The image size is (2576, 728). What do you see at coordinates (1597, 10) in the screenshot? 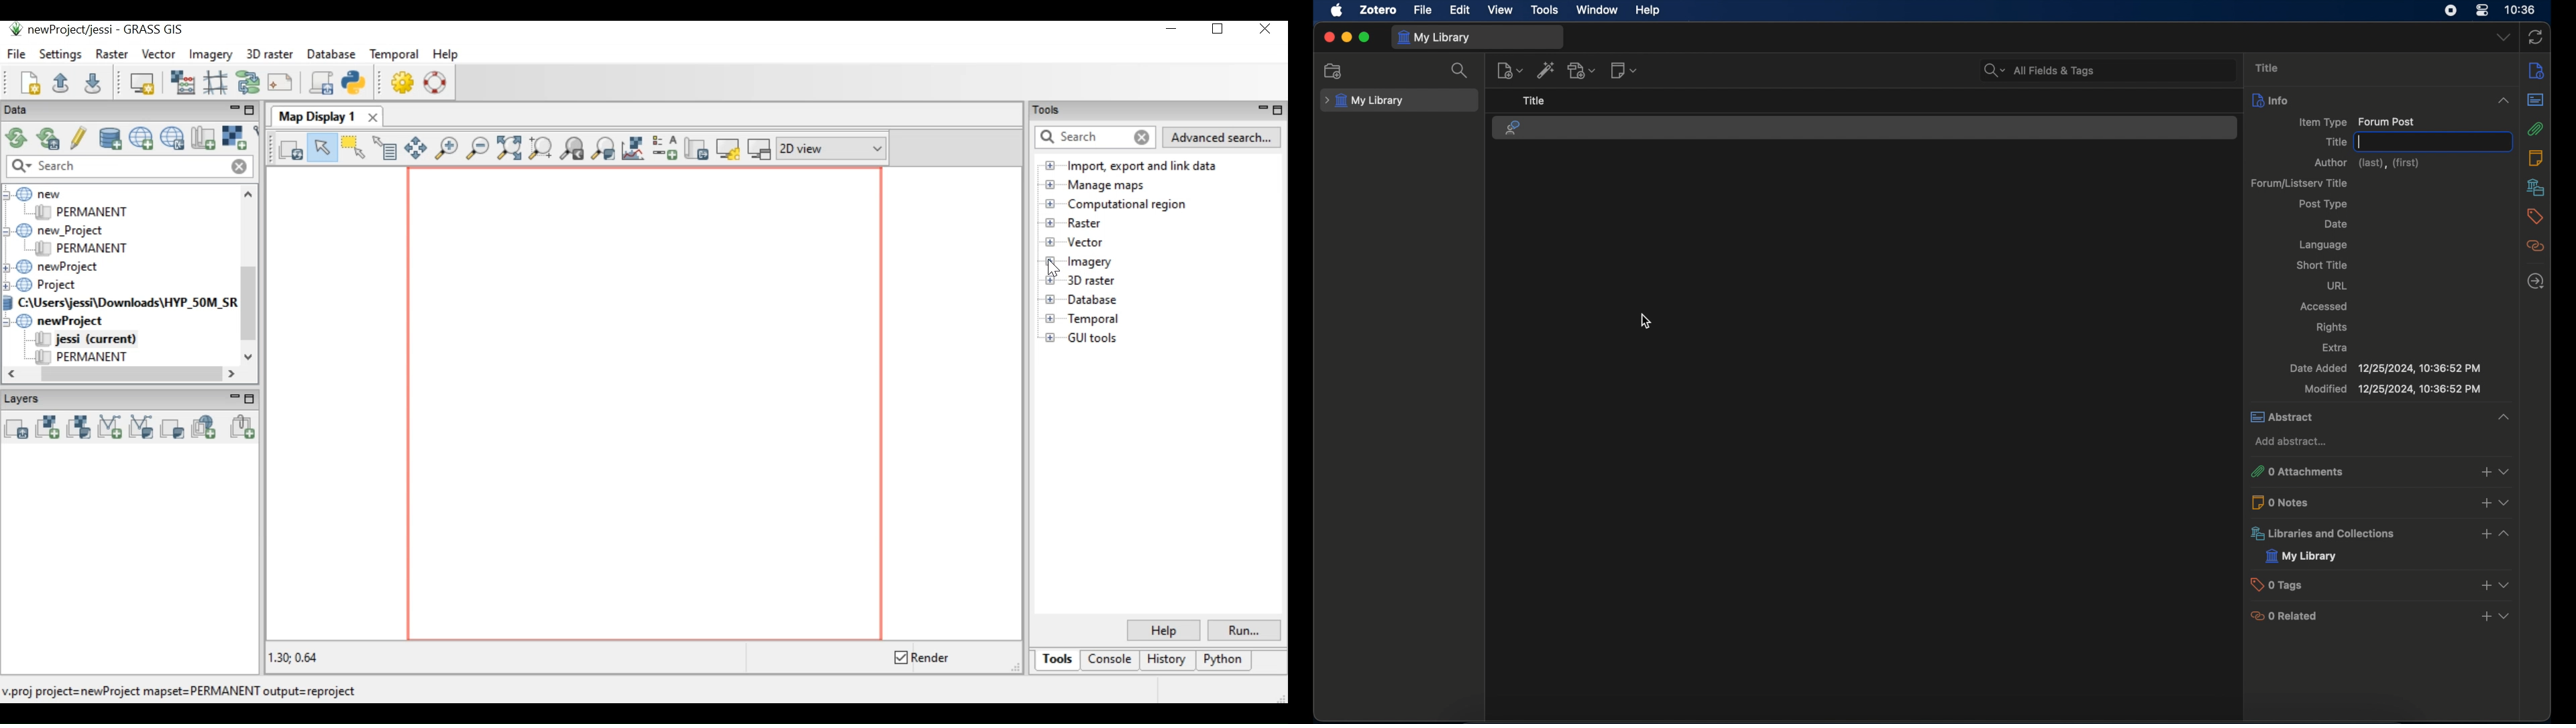
I see `window` at bounding box center [1597, 10].